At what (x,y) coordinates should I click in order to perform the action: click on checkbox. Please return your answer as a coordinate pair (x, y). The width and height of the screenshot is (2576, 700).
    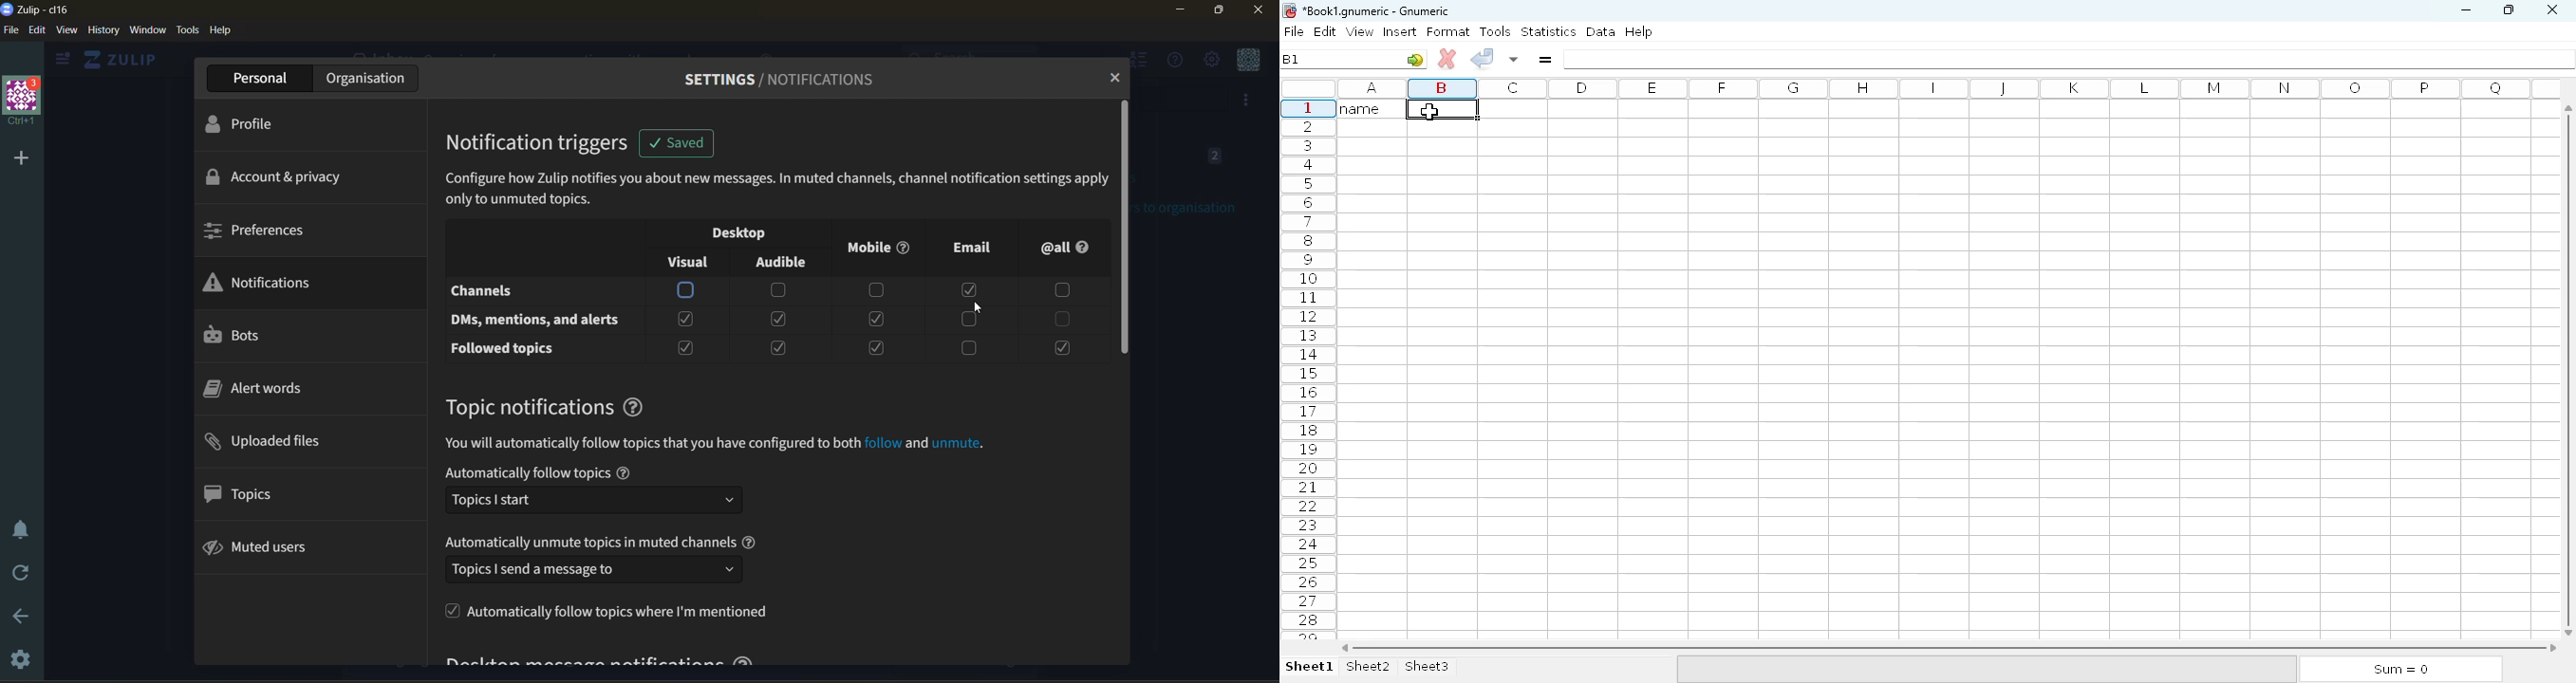
    Looking at the image, I should click on (780, 350).